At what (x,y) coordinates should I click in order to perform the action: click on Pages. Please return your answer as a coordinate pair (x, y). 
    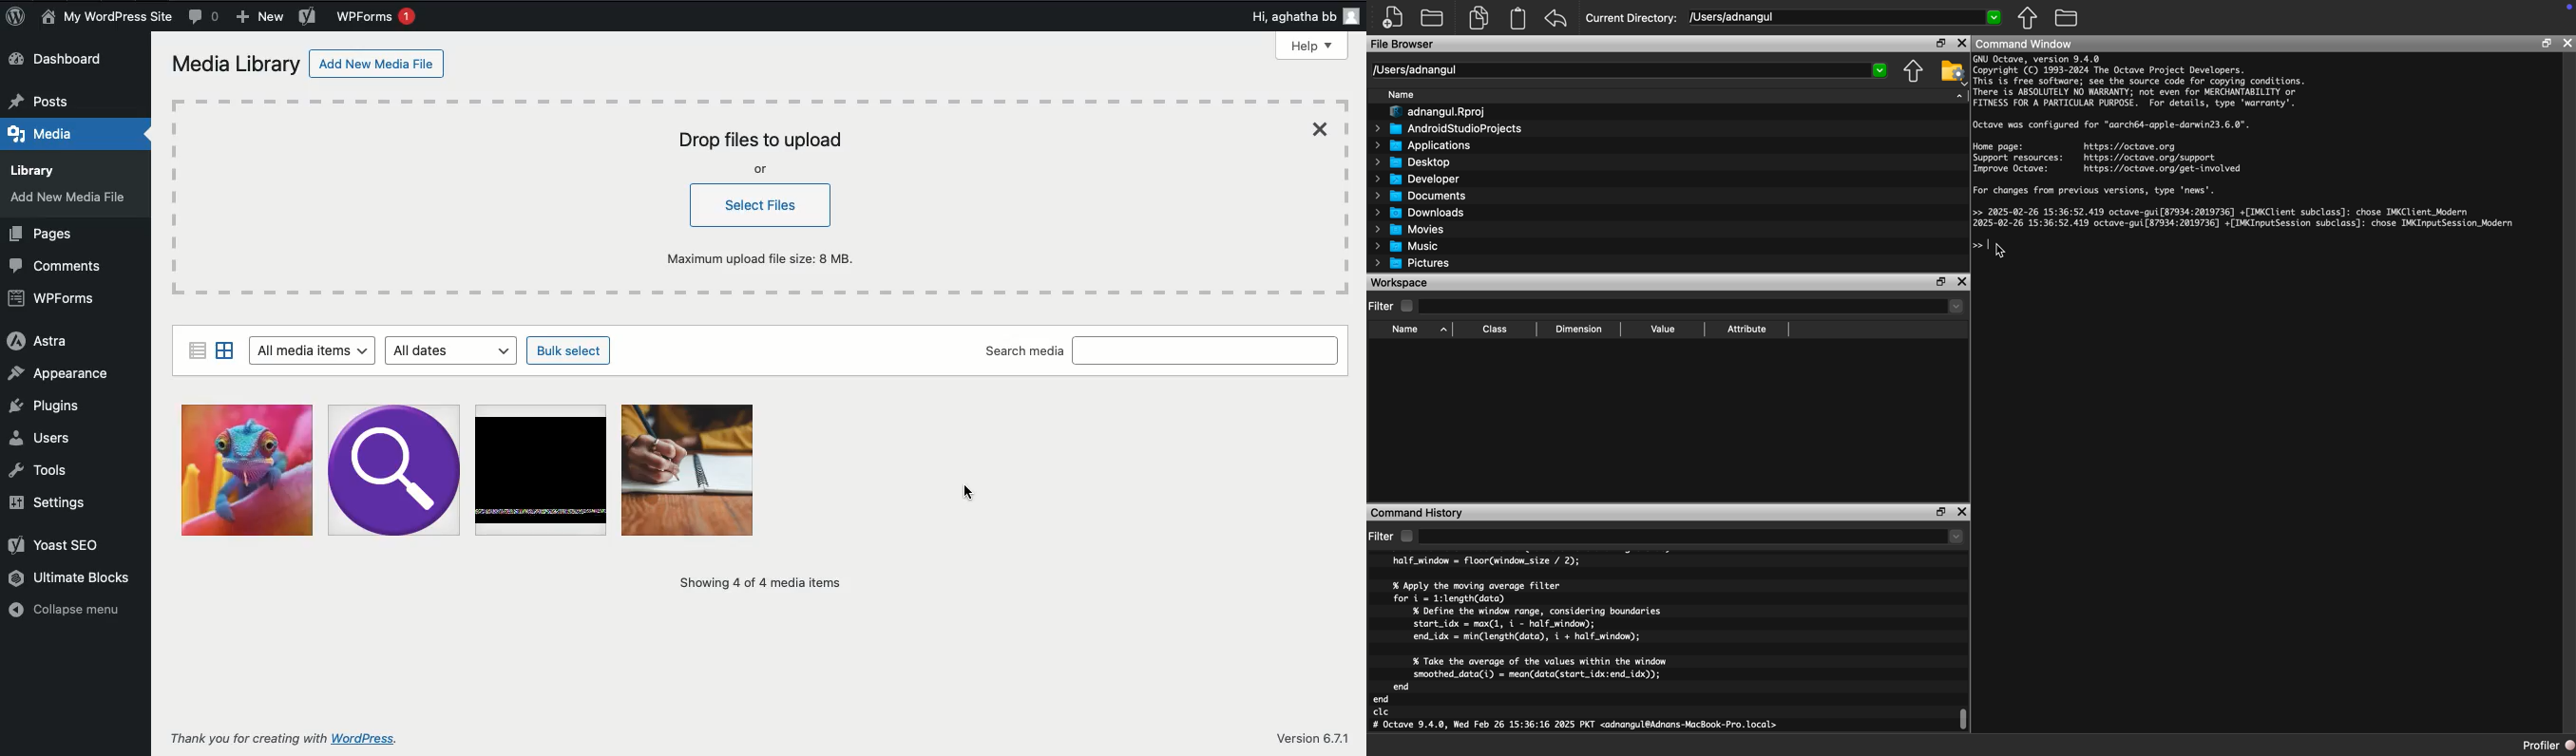
    Looking at the image, I should click on (45, 236).